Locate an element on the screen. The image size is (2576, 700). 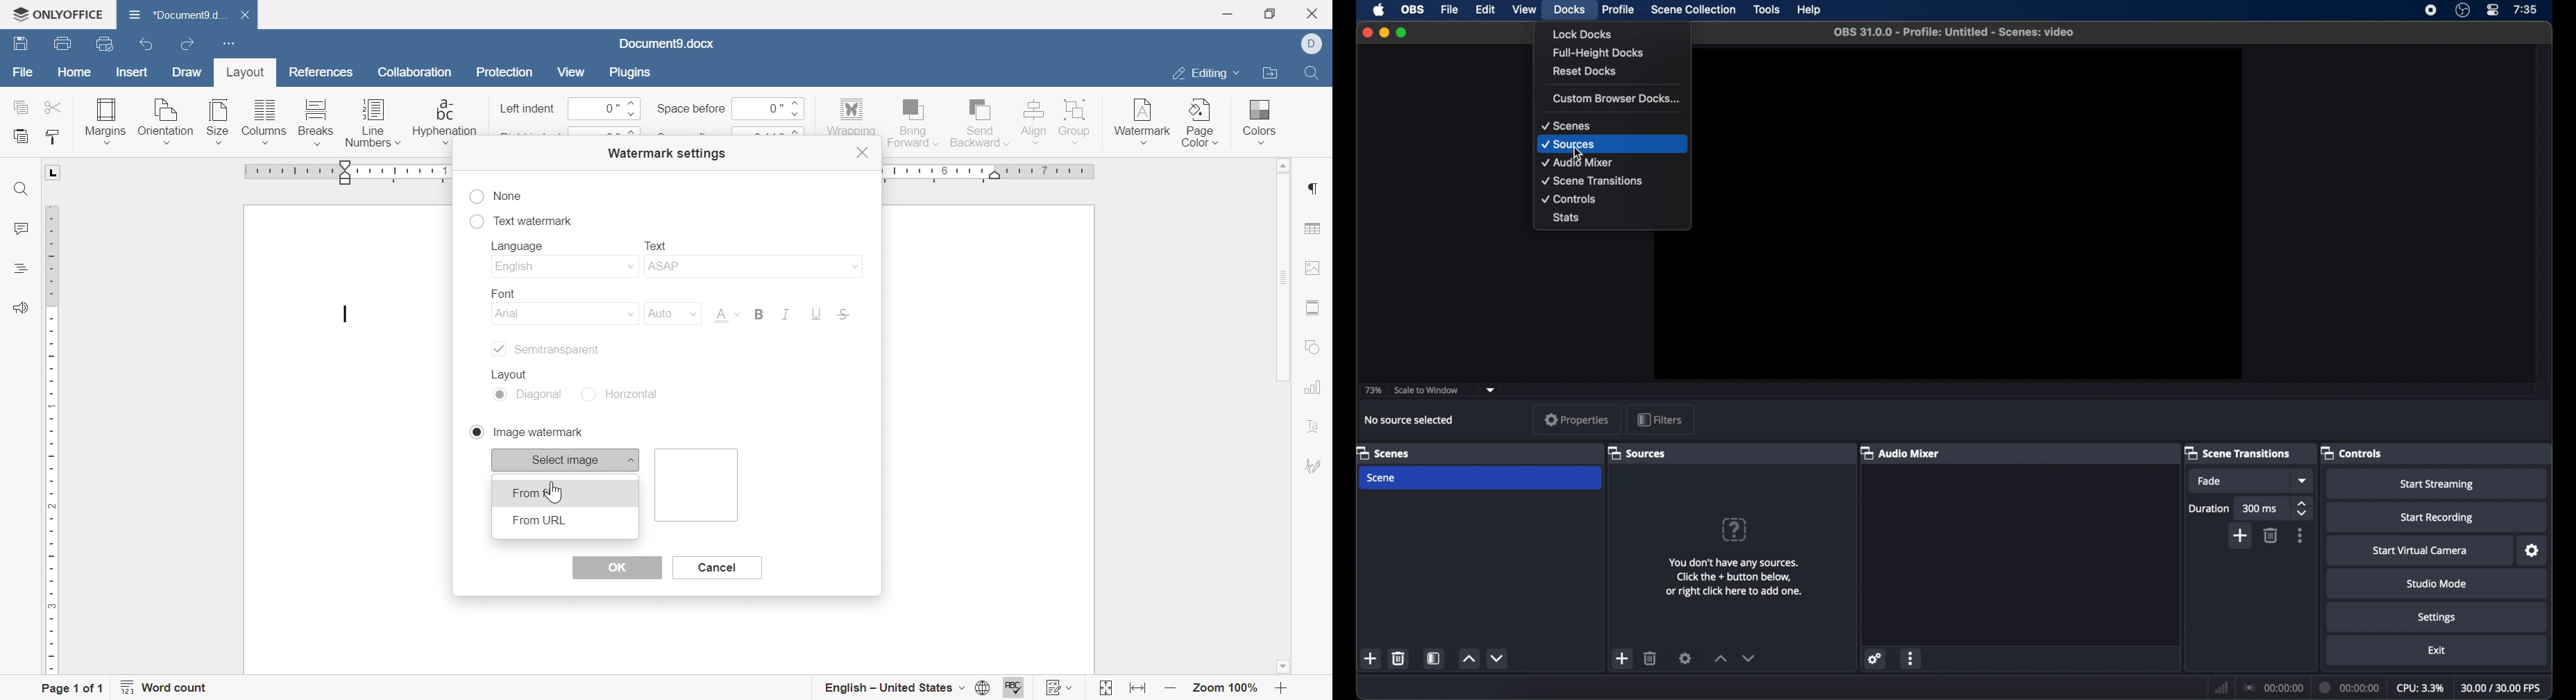
connection is located at coordinates (2274, 688).